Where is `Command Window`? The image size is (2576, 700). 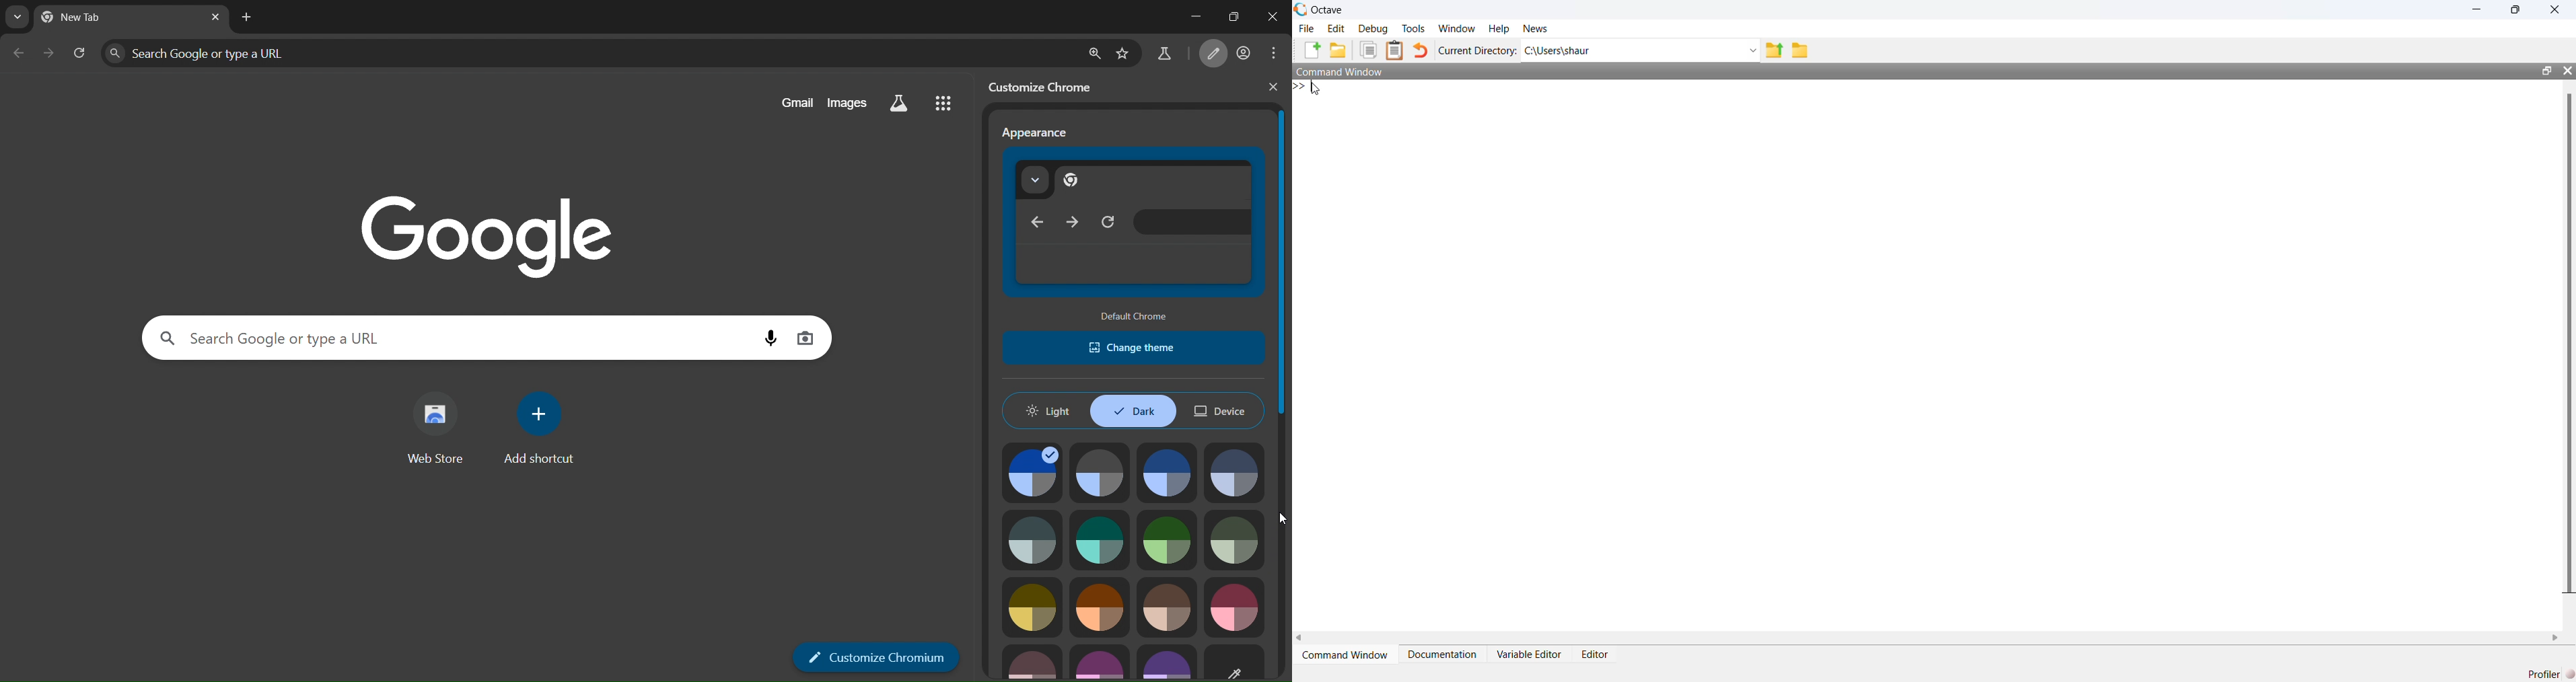
Command Window is located at coordinates (1347, 655).